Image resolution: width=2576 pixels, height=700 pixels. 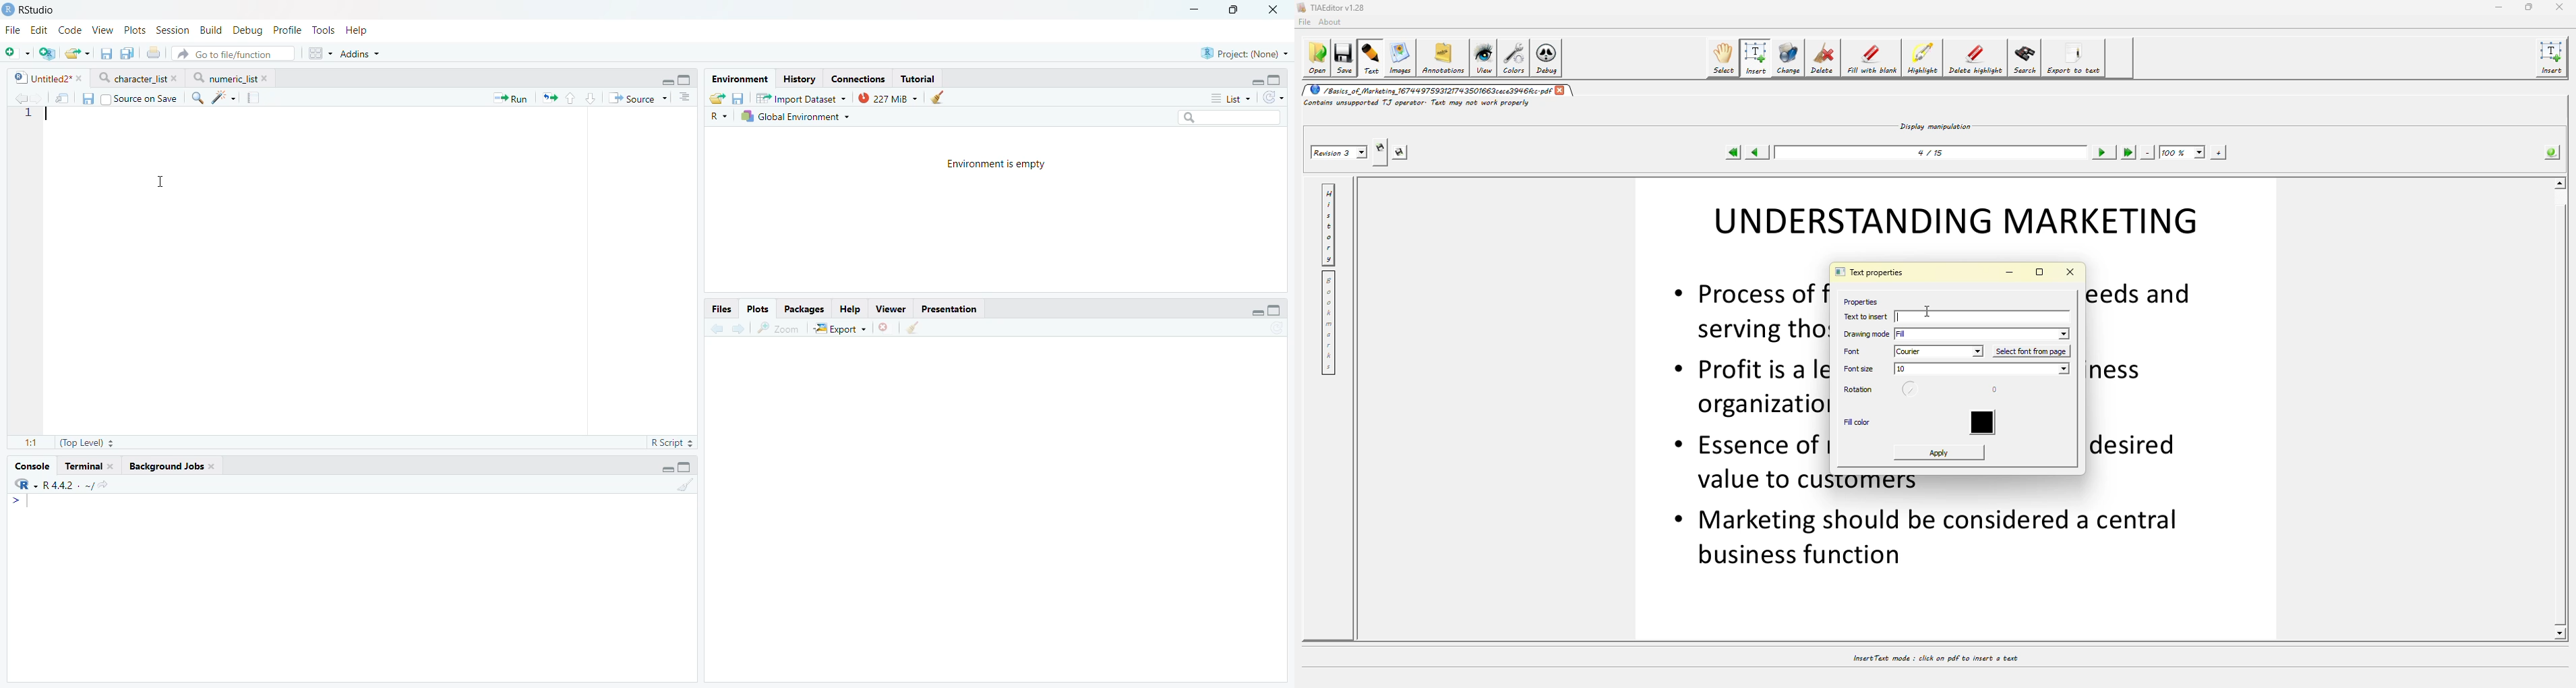 What do you see at coordinates (1245, 52) in the screenshot?
I see `Project: (None)` at bounding box center [1245, 52].